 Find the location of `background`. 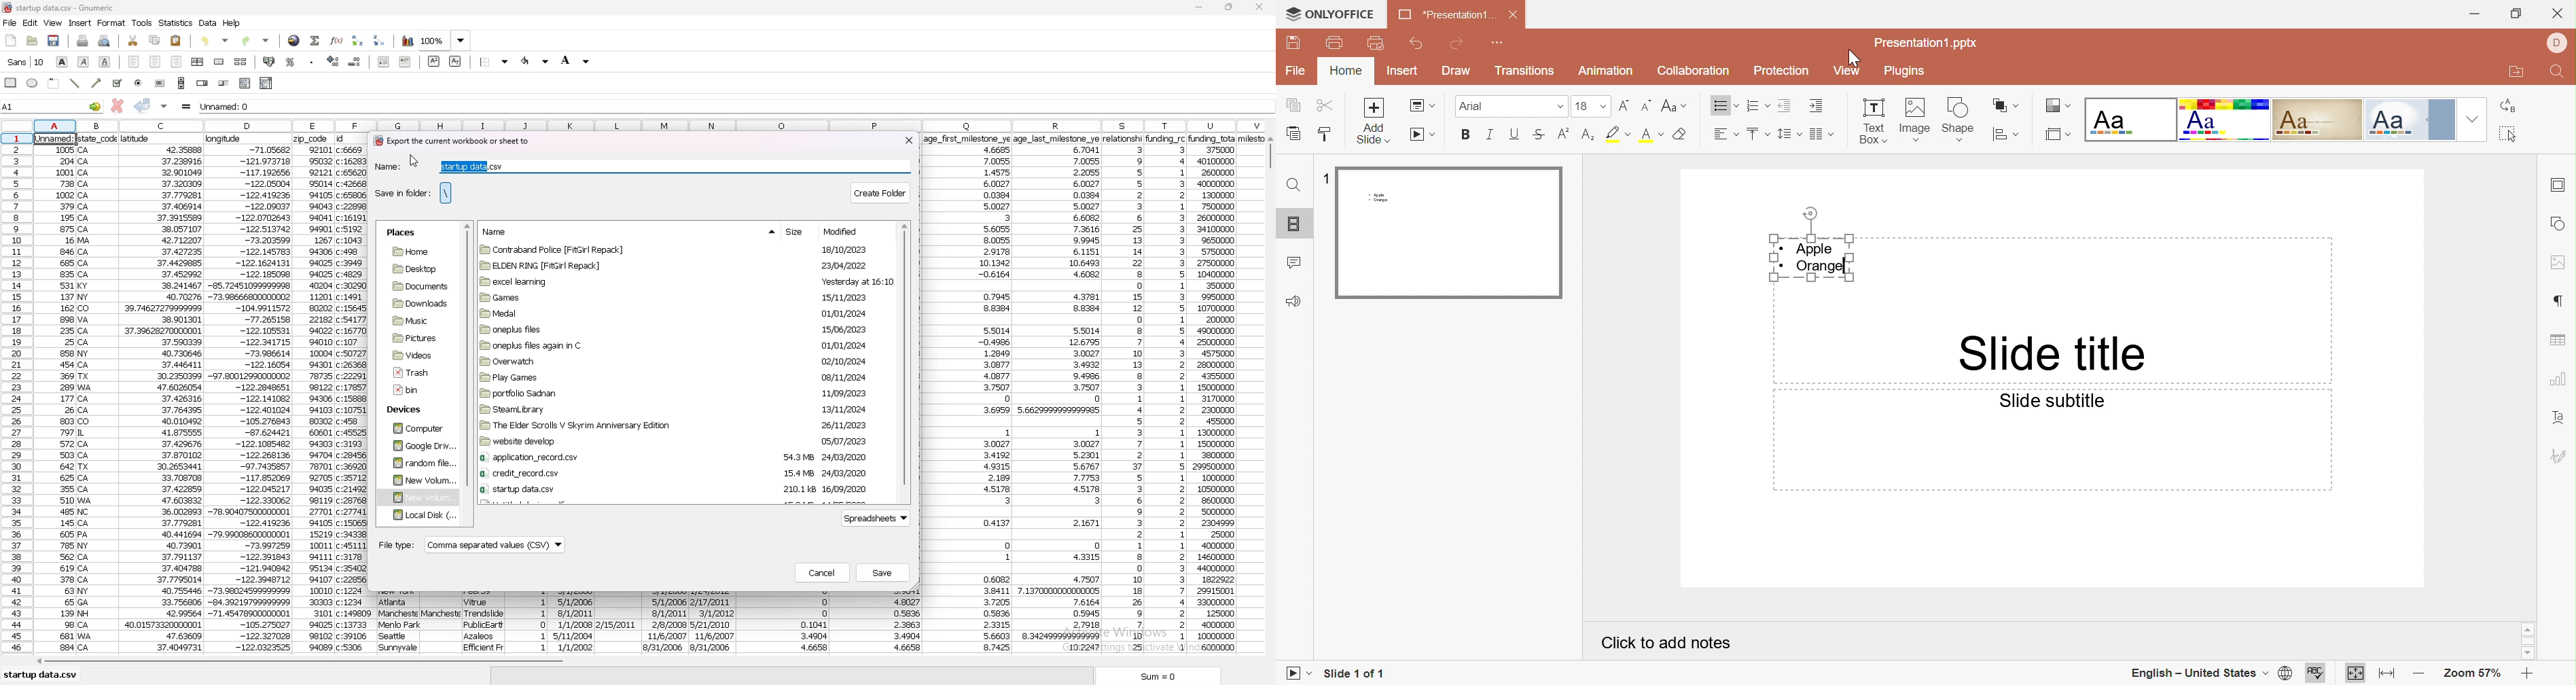

background is located at coordinates (576, 61).